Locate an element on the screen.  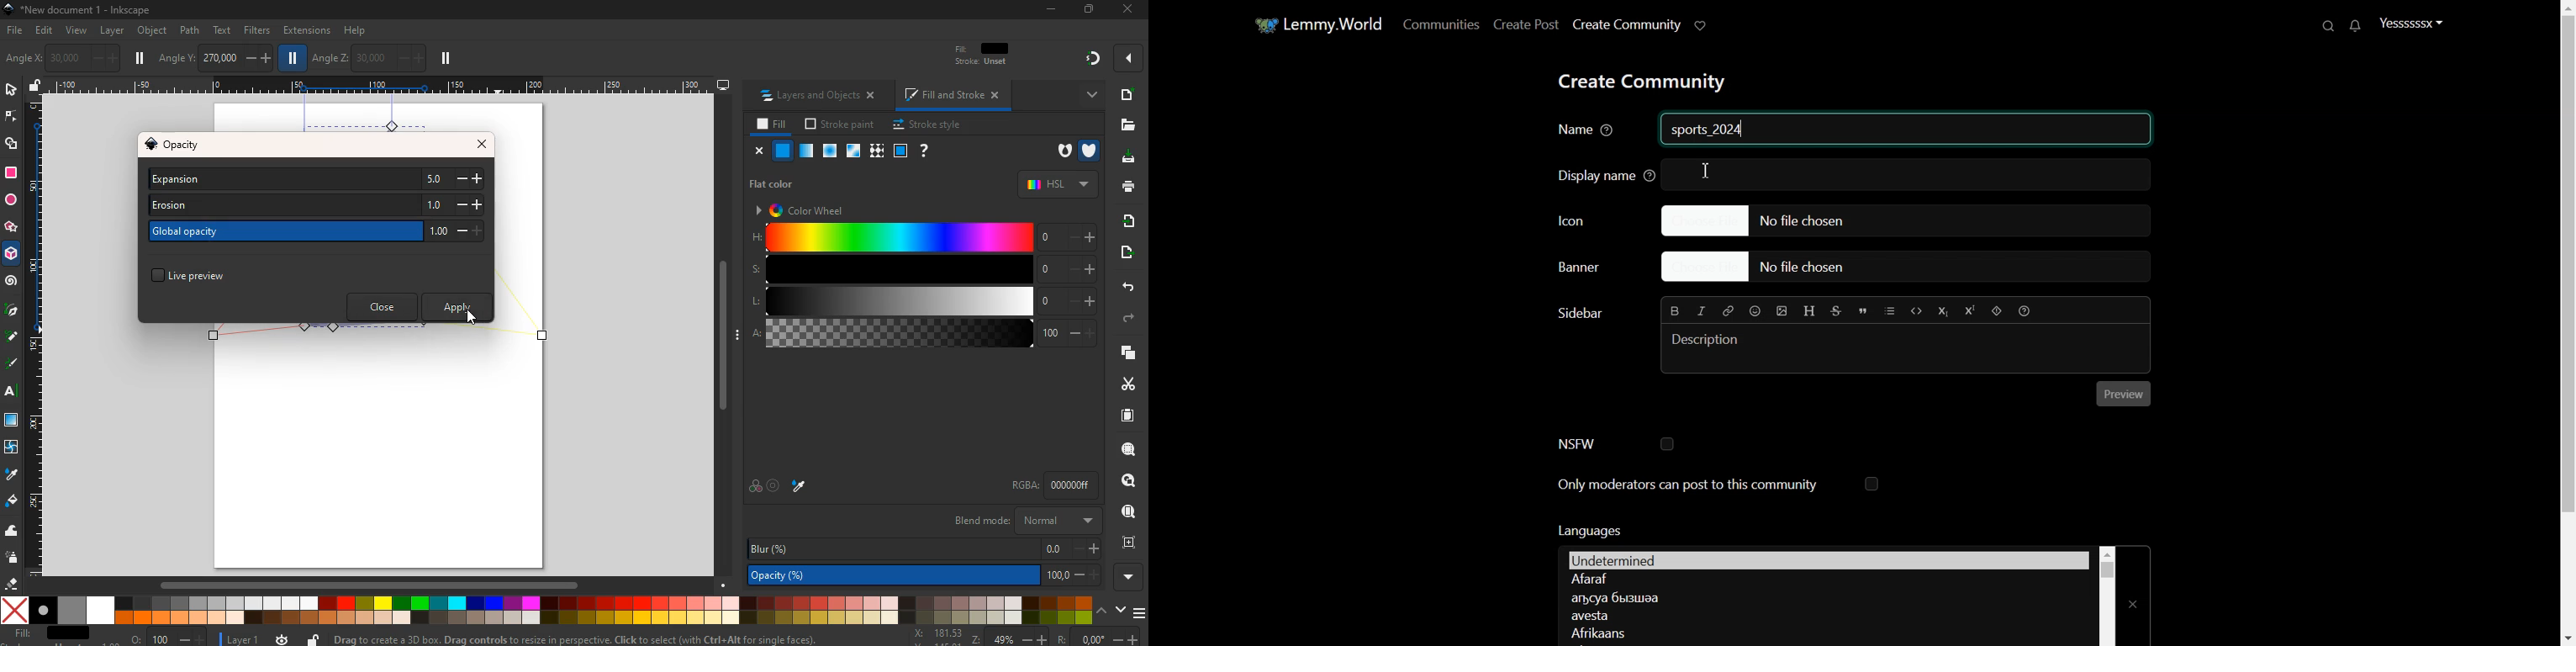
normal is located at coordinates (784, 151).